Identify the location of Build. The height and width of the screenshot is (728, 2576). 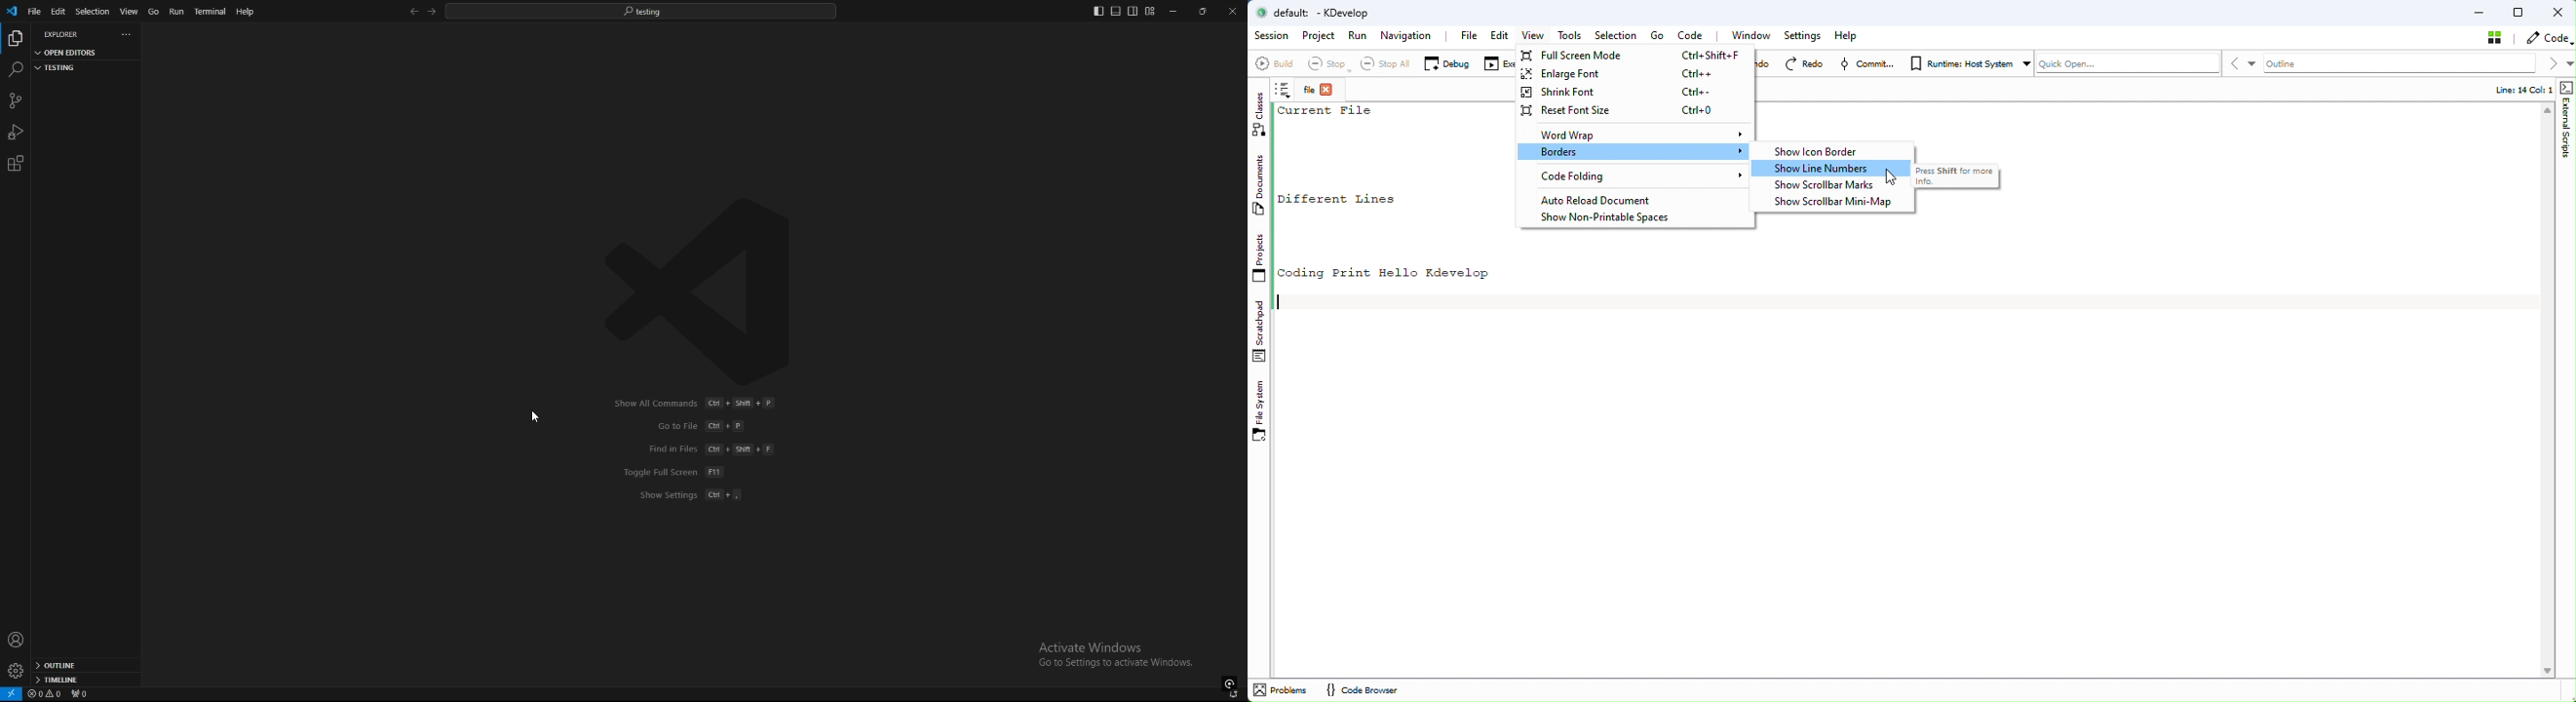
(1274, 66).